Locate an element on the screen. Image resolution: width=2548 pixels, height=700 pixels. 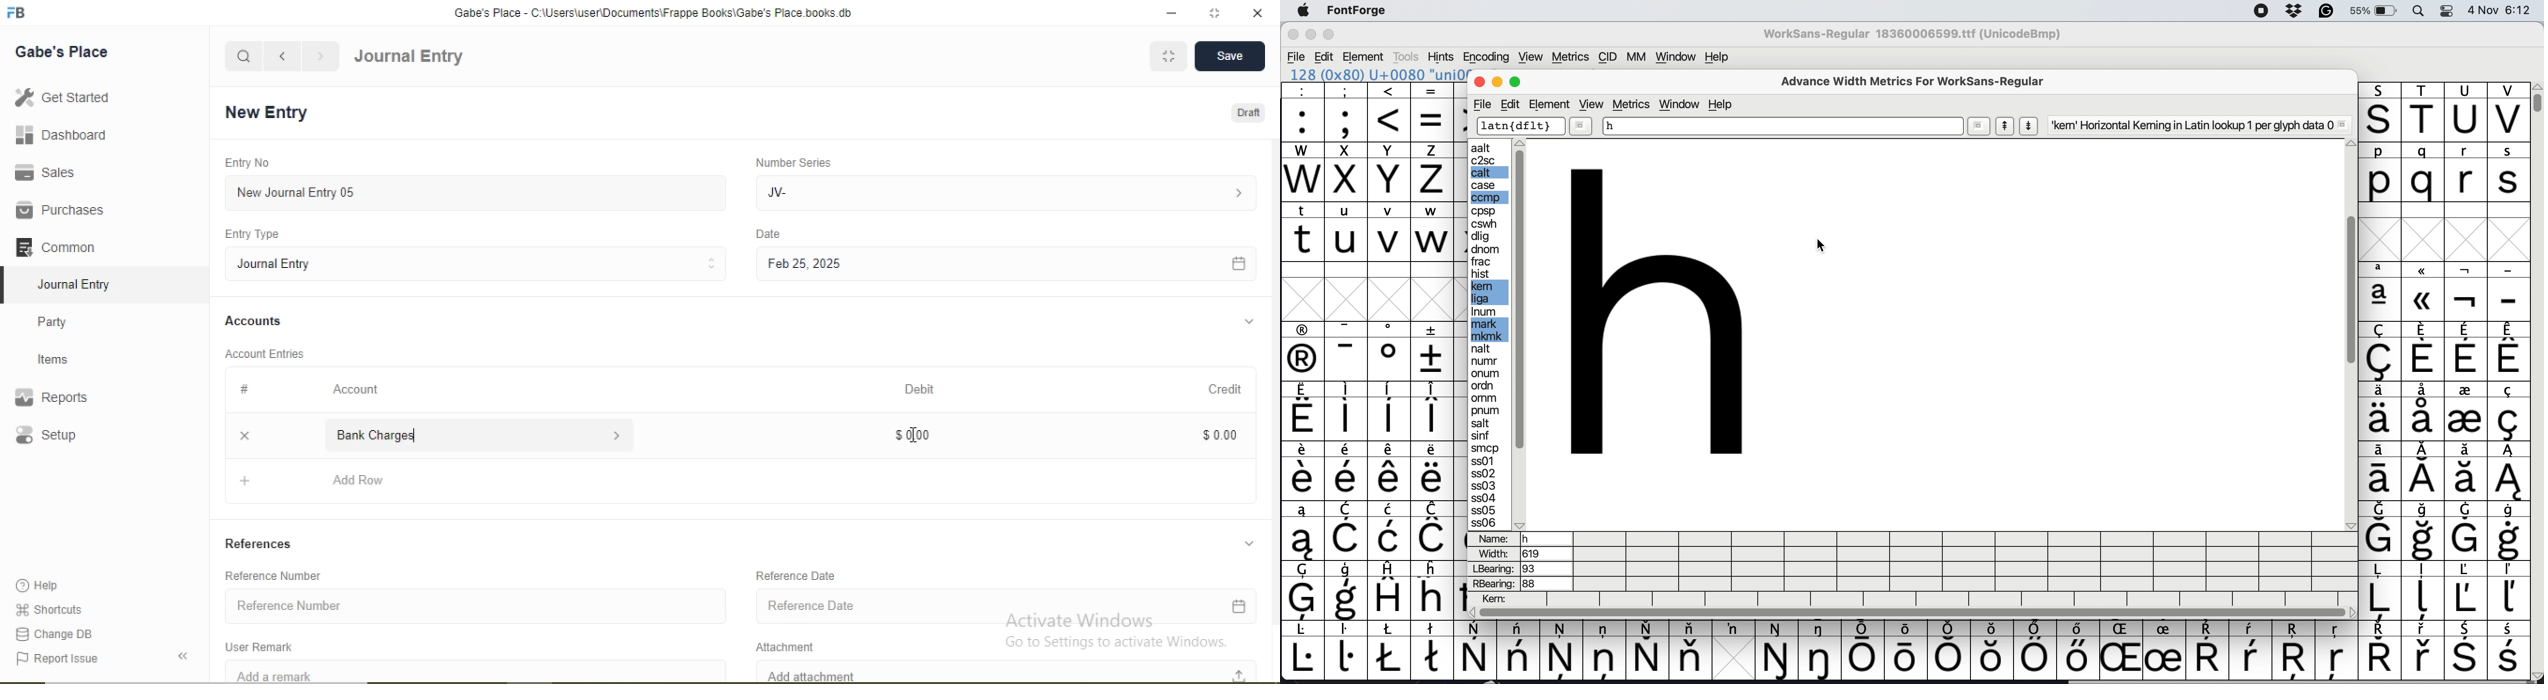
collapse sidebar is located at coordinates (186, 656).